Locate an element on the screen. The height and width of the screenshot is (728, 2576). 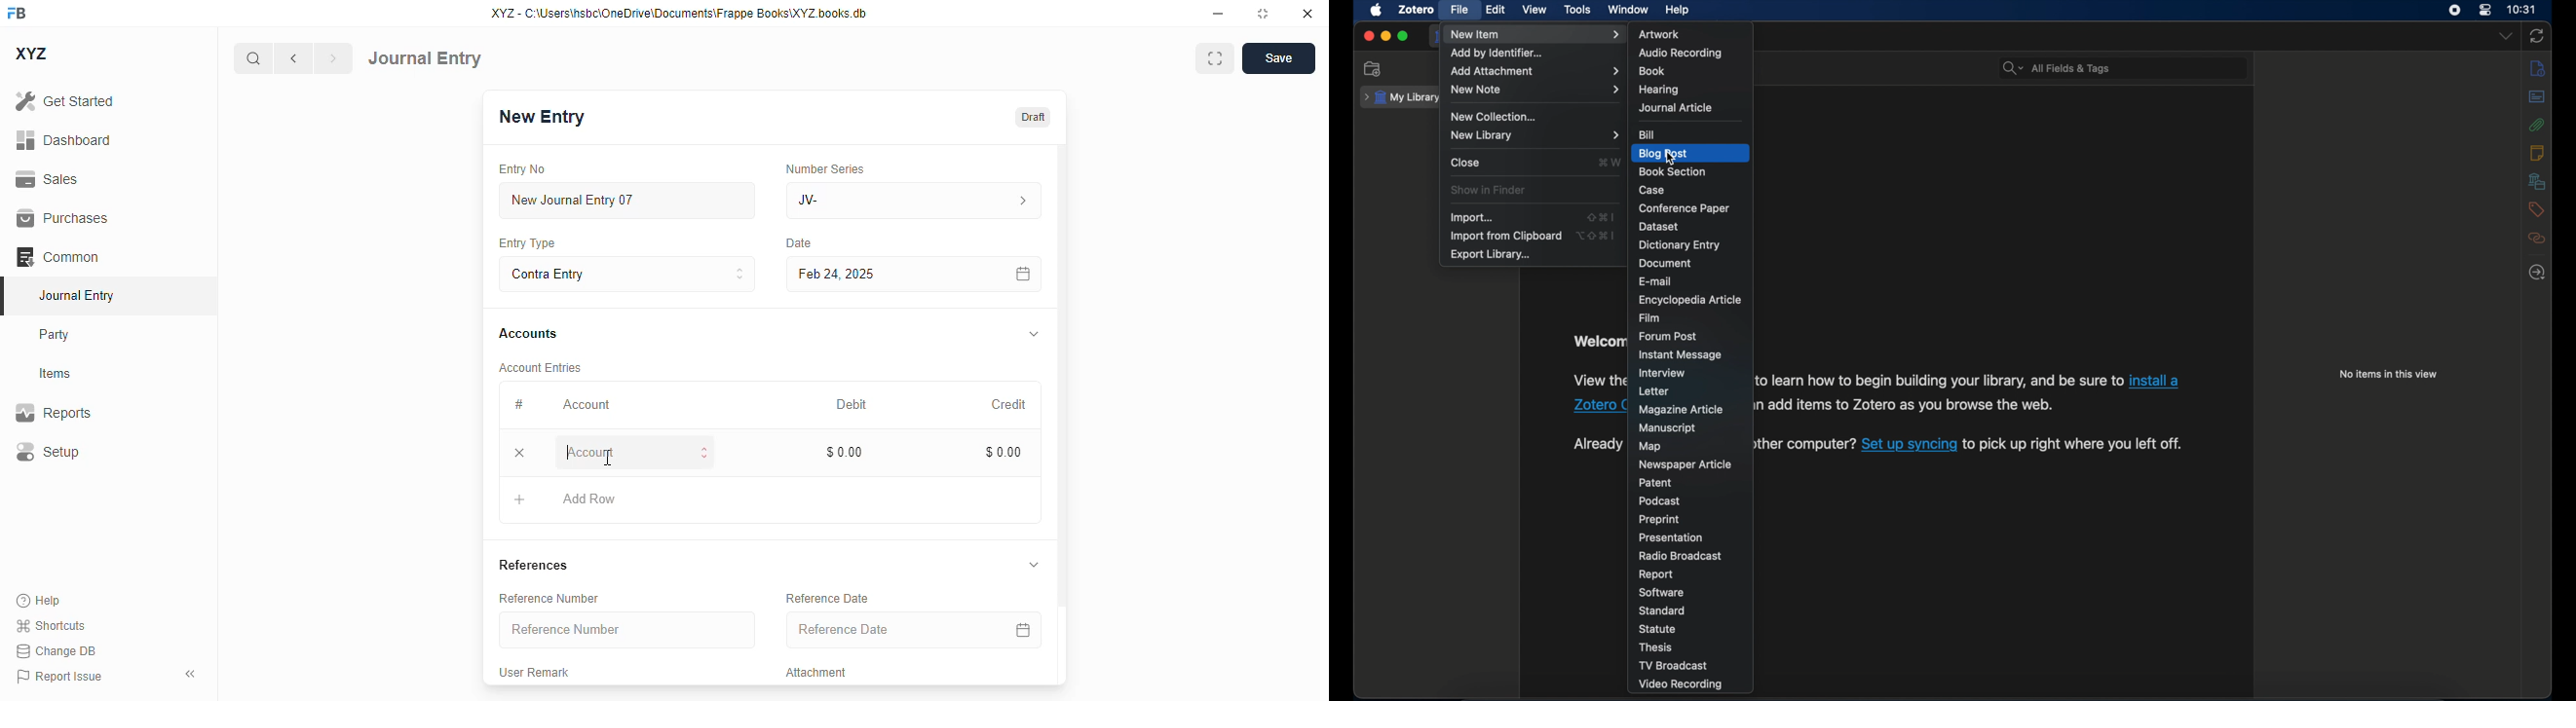
presentation is located at coordinates (1671, 537).